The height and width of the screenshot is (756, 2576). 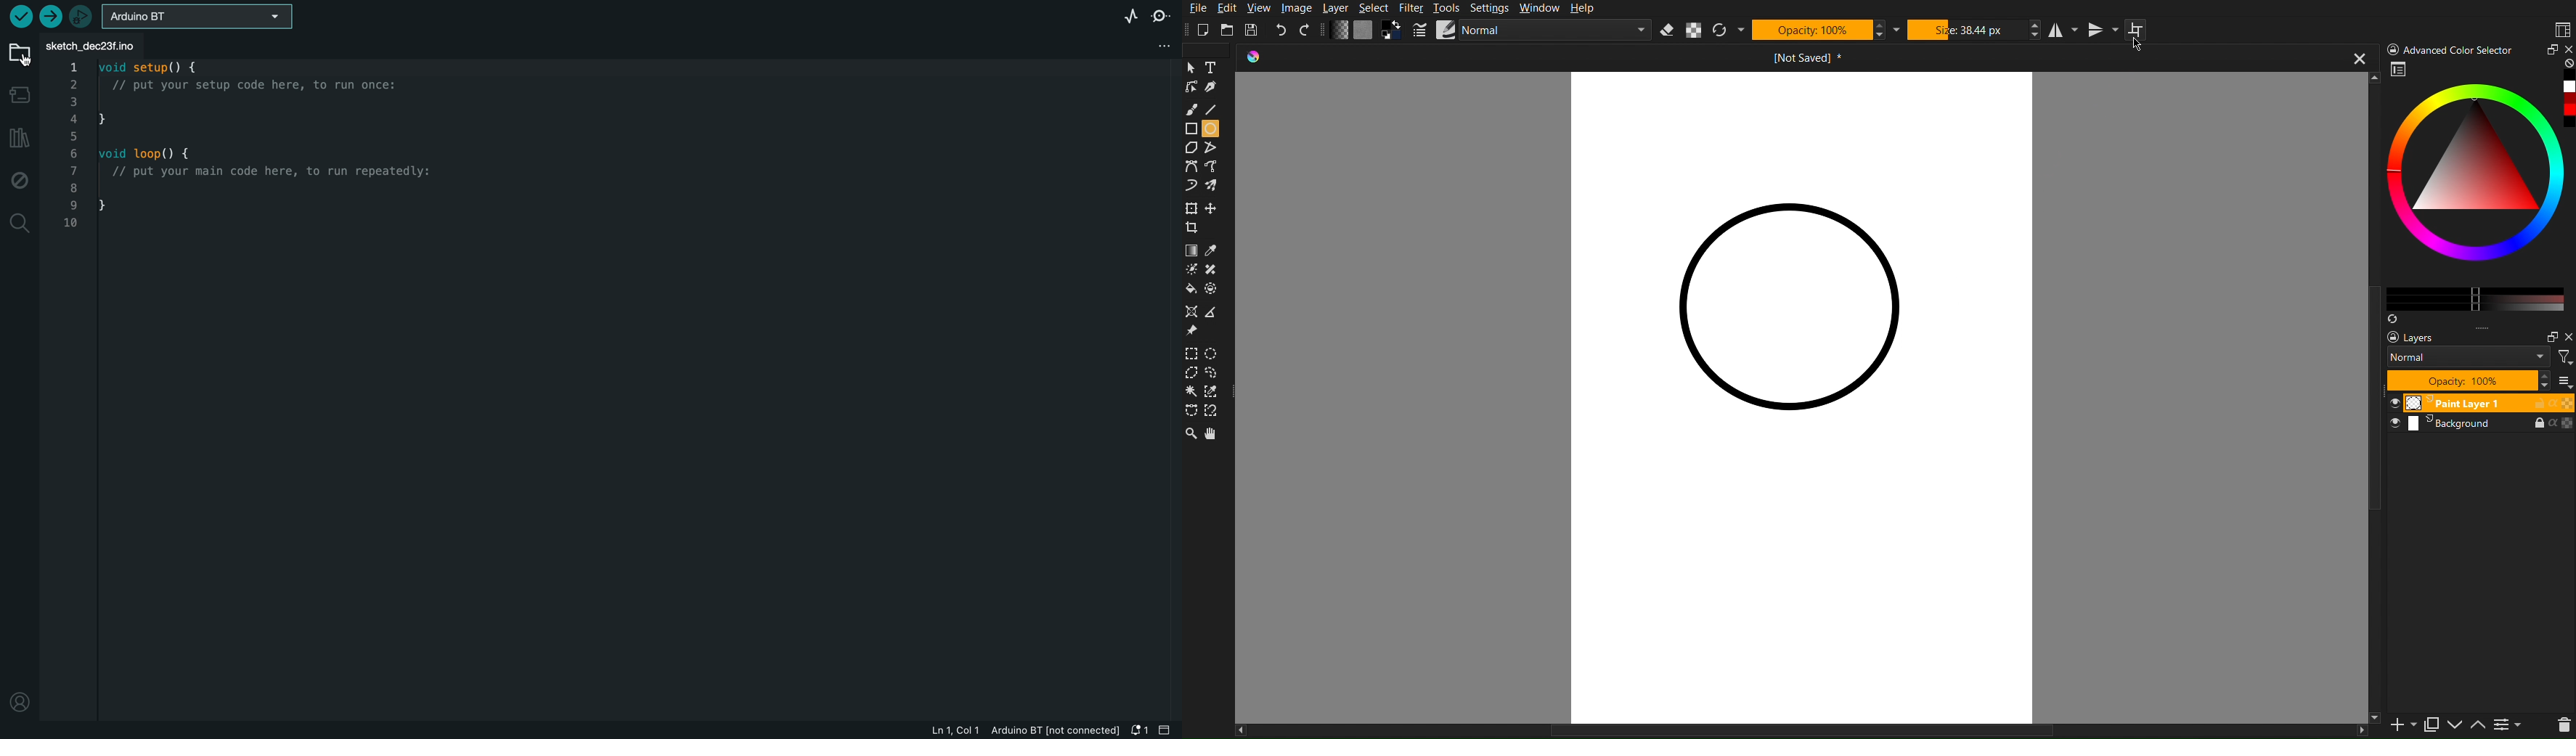 What do you see at coordinates (2513, 724) in the screenshot?
I see `contrace` at bounding box center [2513, 724].